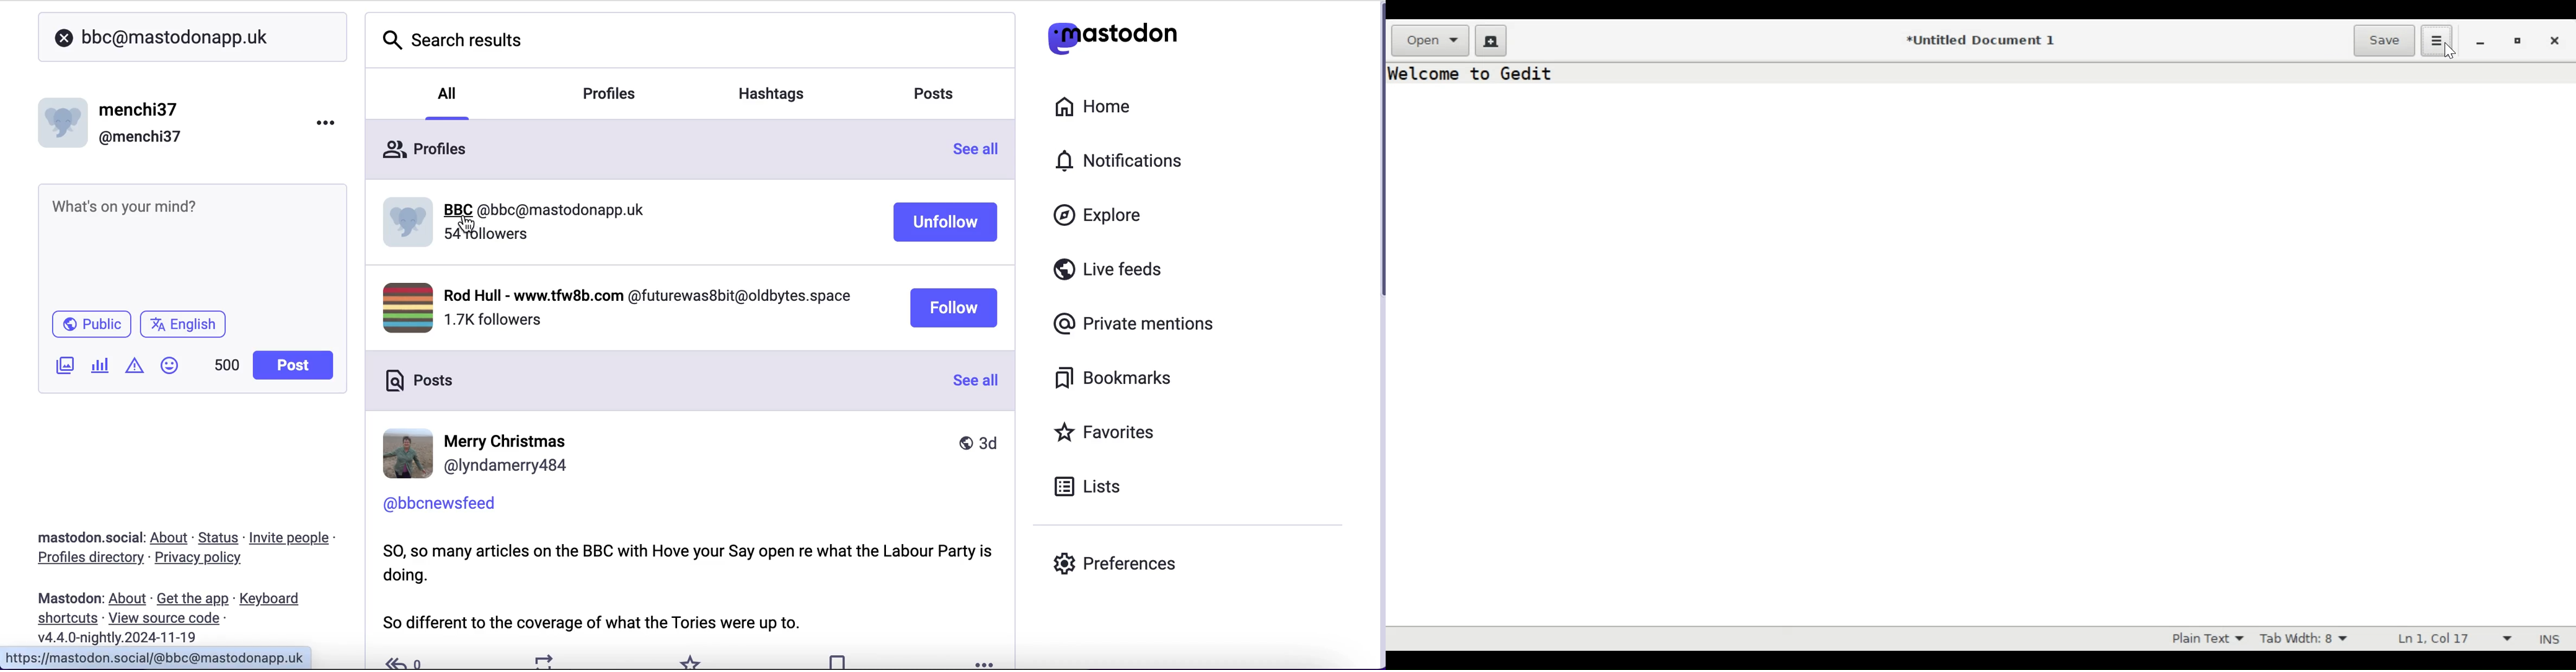 The height and width of the screenshot is (672, 2576). Describe the element at coordinates (64, 39) in the screenshot. I see `close` at that location.